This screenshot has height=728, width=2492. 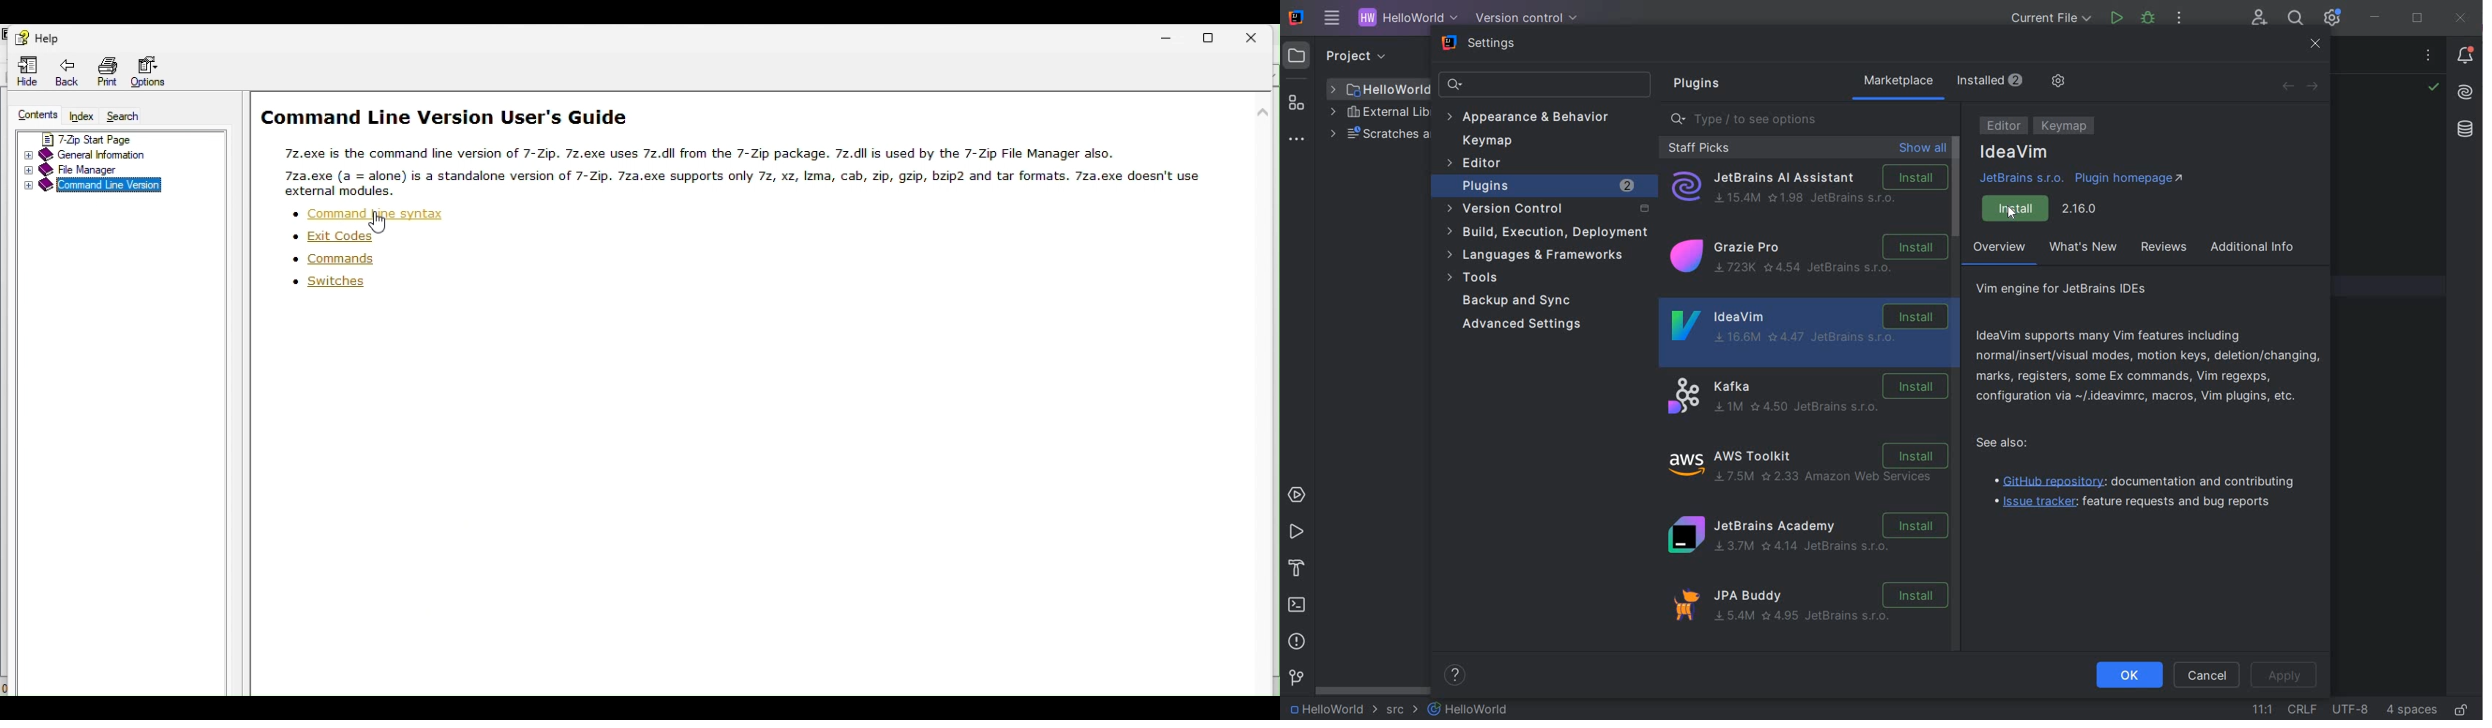 What do you see at coordinates (2066, 126) in the screenshot?
I see `KEYMAP` at bounding box center [2066, 126].